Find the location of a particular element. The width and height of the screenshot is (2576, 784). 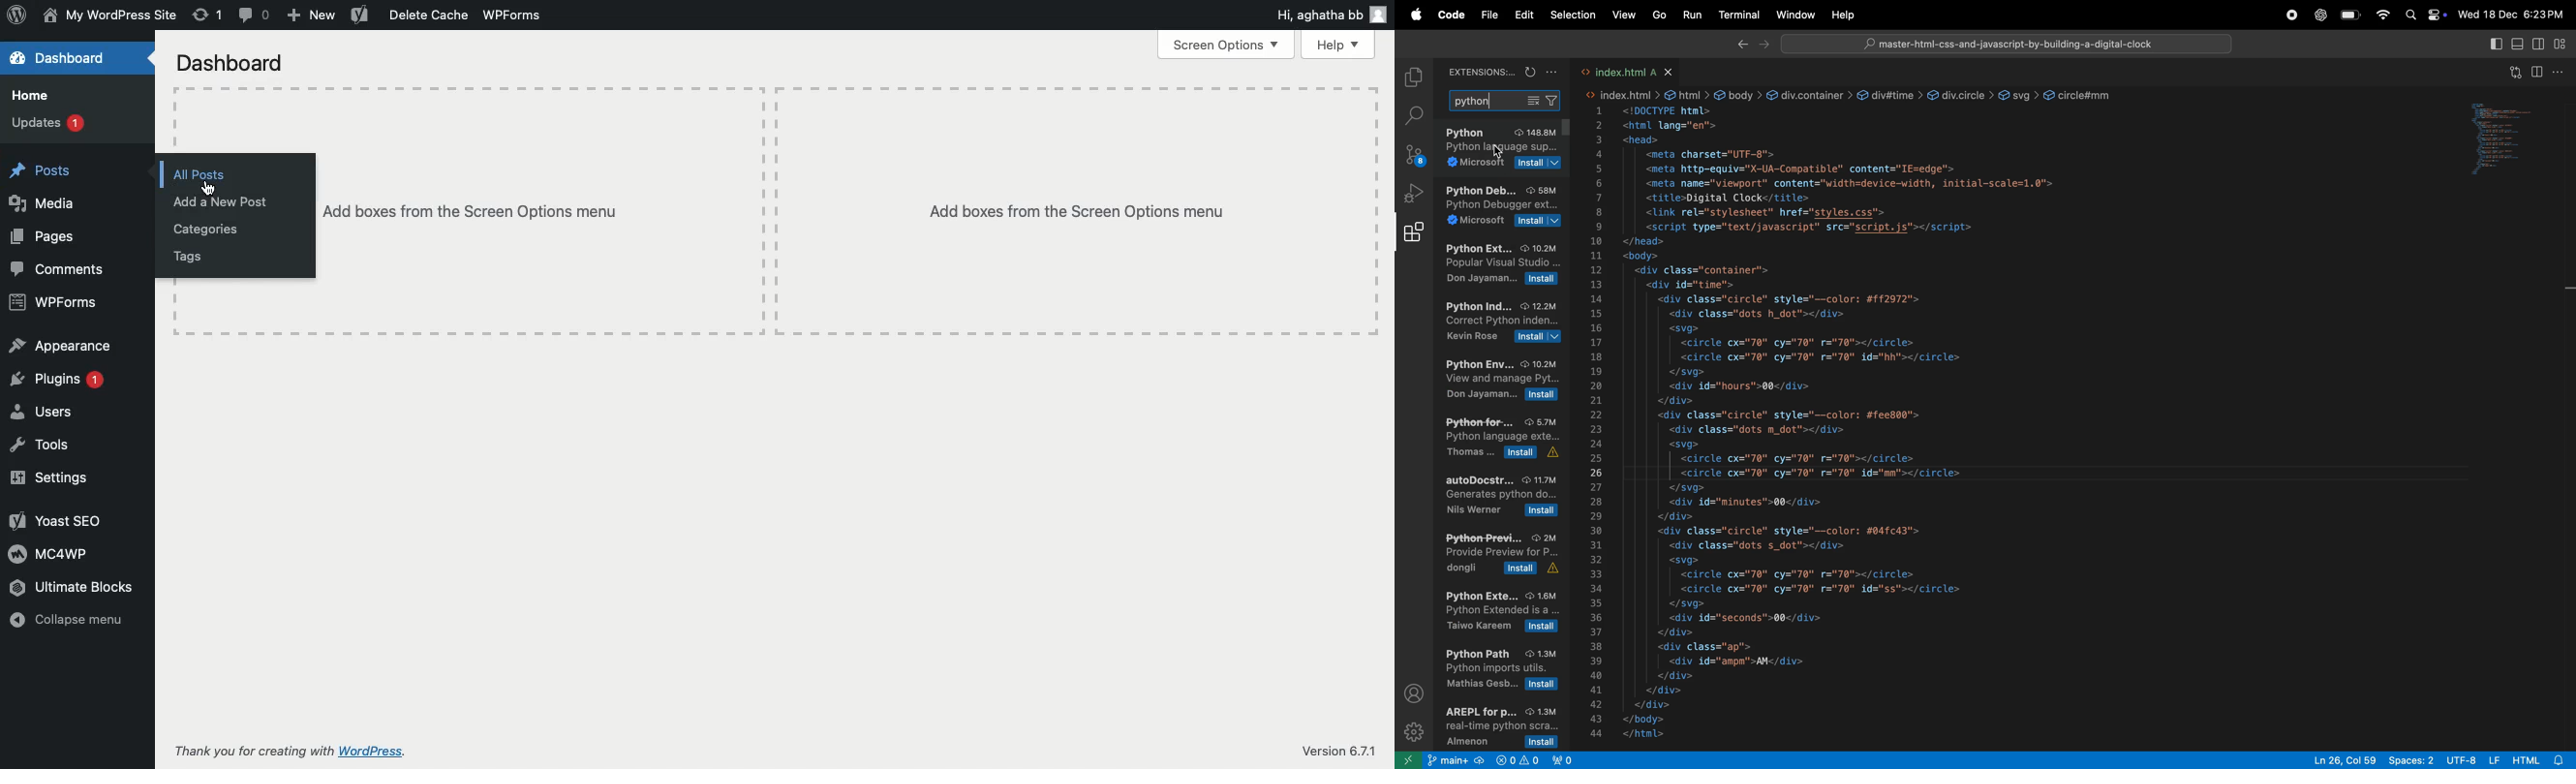

Thank you for creating with WordPress is located at coordinates (303, 752).